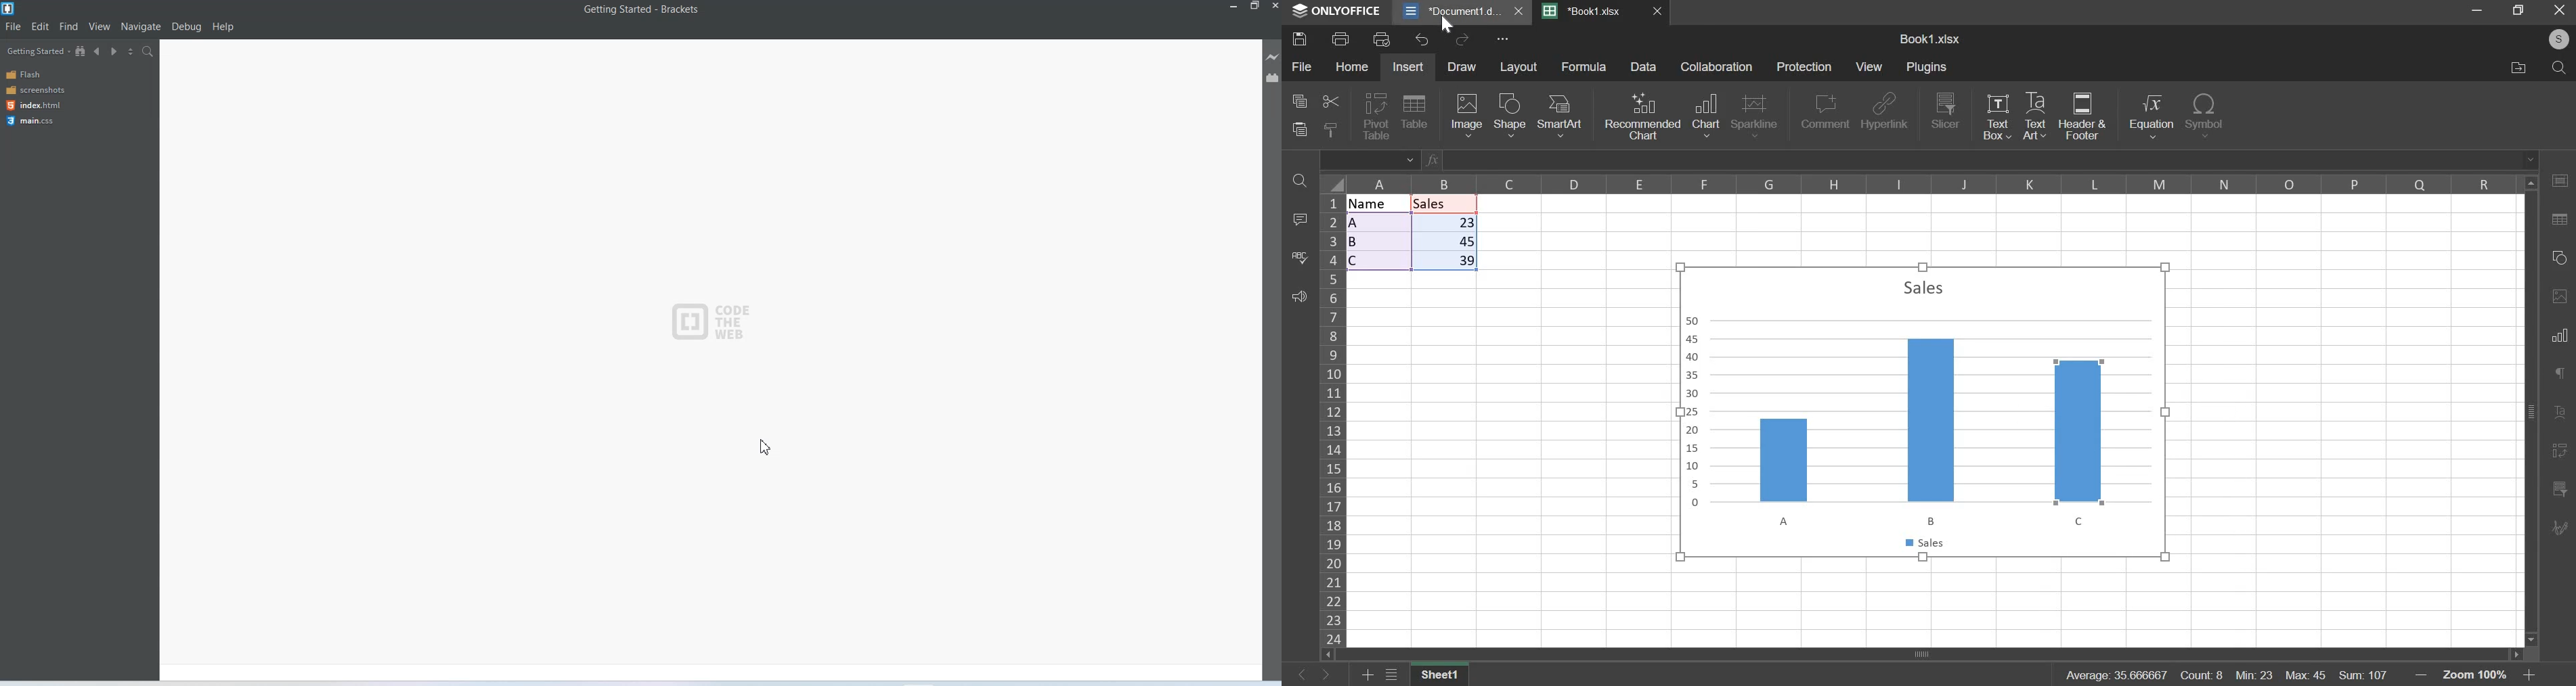 The height and width of the screenshot is (700, 2576). Describe the element at coordinates (2305, 672) in the screenshot. I see `max` at that location.